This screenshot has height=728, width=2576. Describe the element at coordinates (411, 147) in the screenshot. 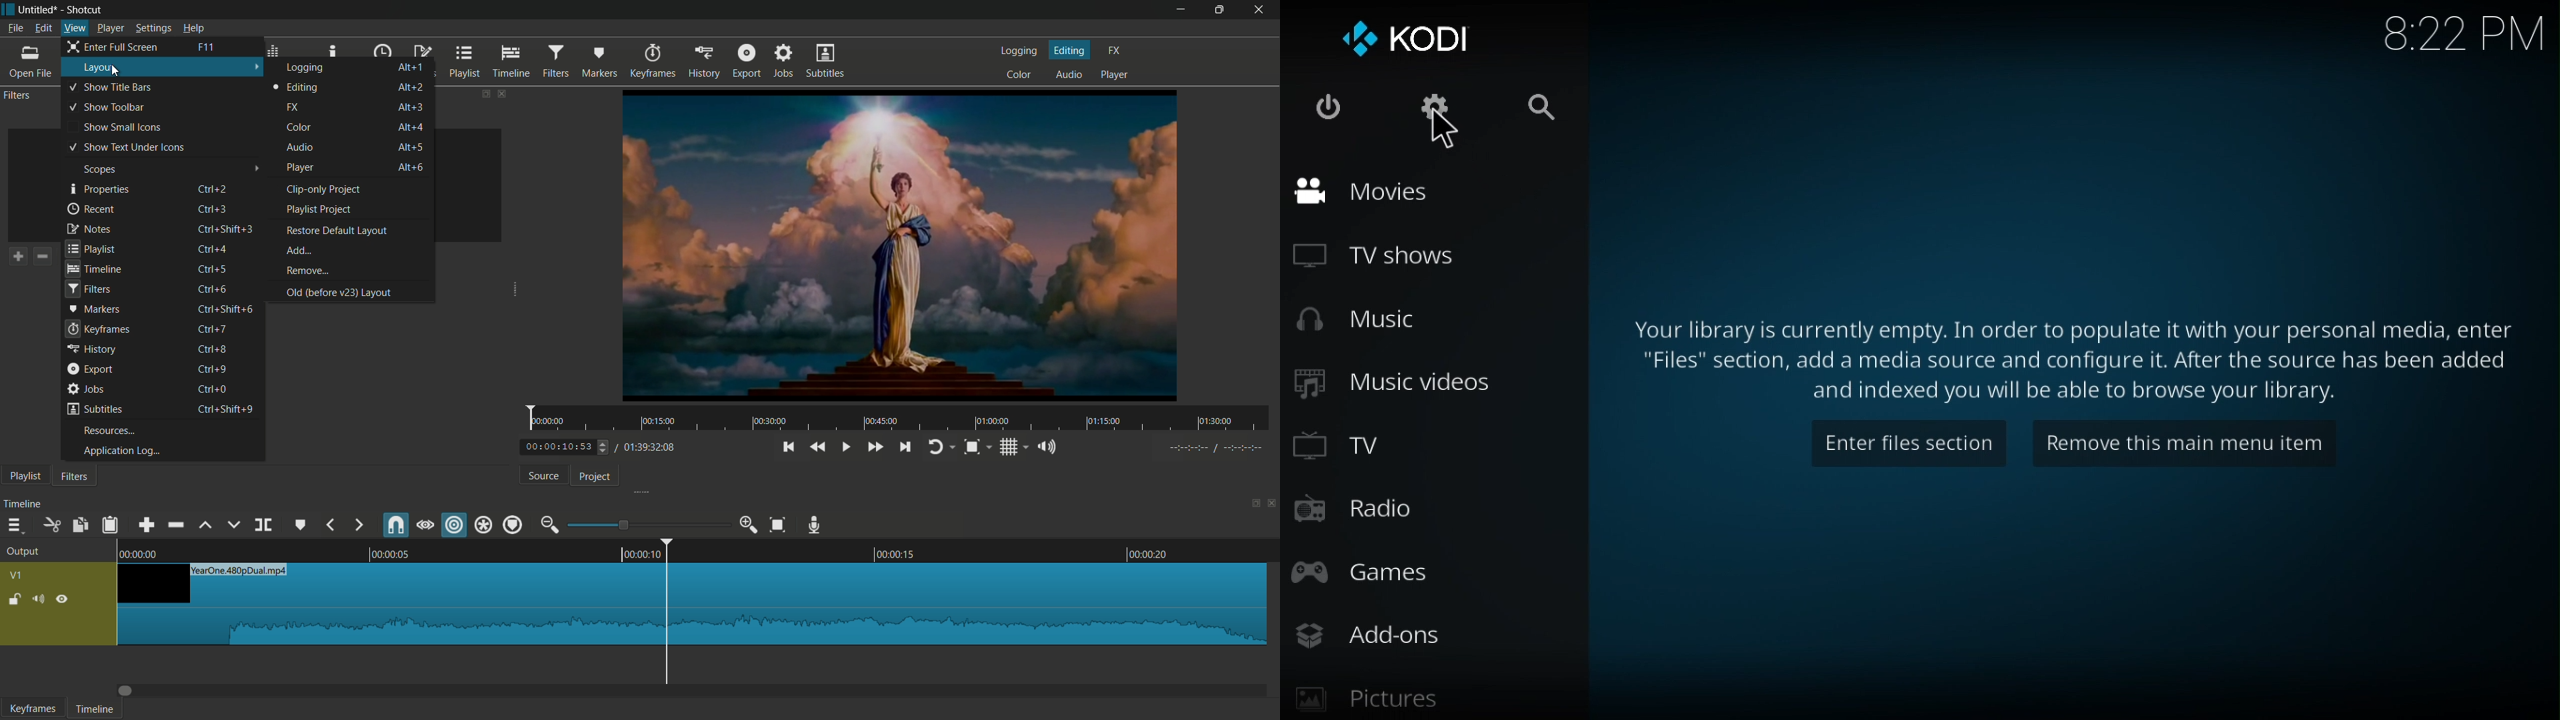

I see `keyboard shortcut` at that location.